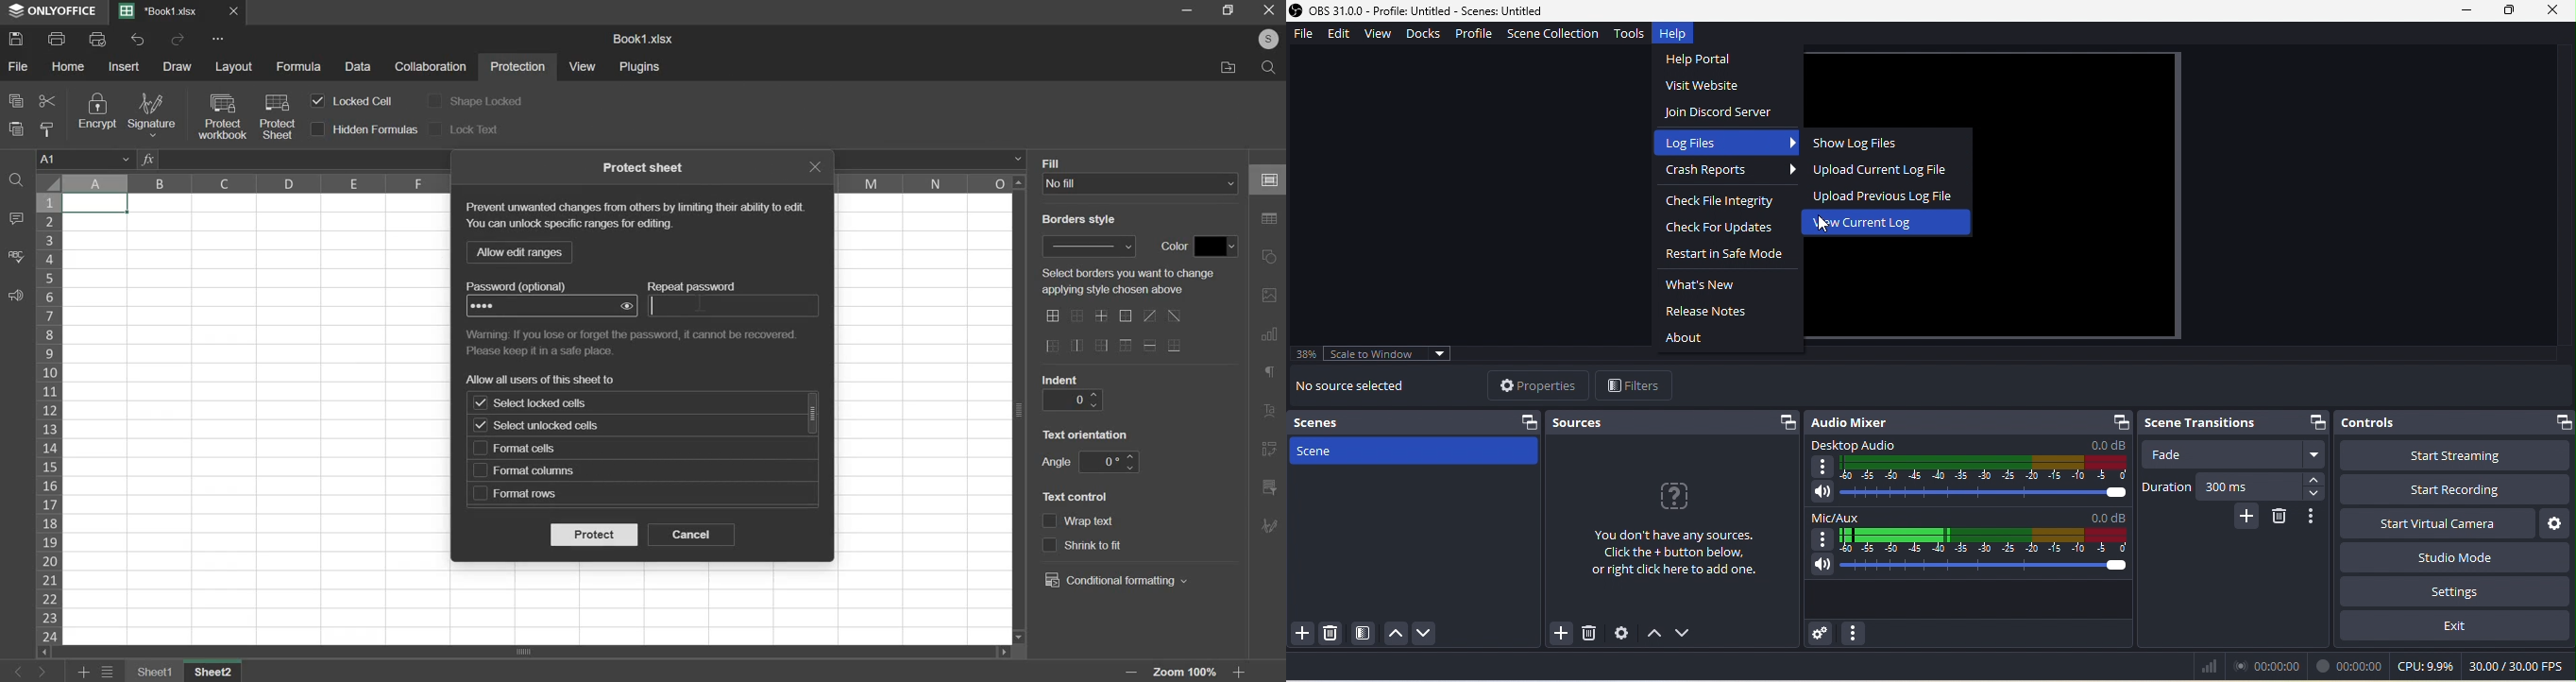 The image size is (2576, 700). Describe the element at coordinates (1270, 448) in the screenshot. I see `right side bar` at that location.